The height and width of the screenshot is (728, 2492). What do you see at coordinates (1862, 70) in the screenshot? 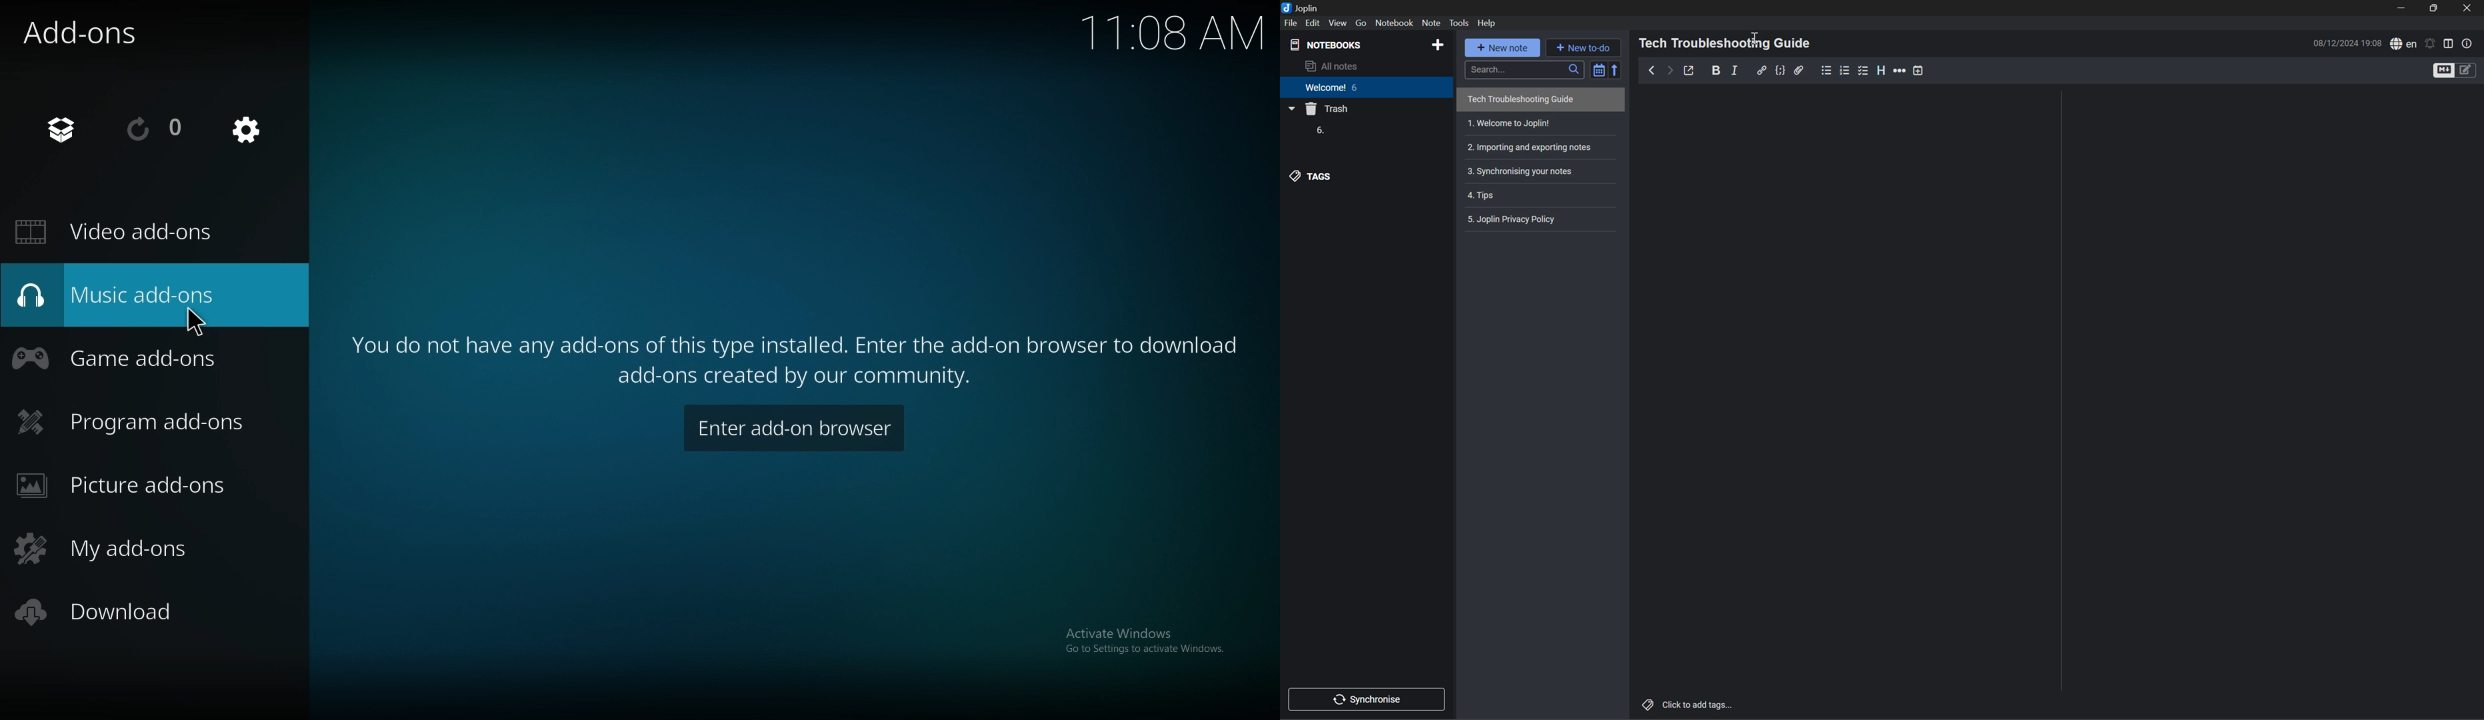
I see `Checkbox list` at bounding box center [1862, 70].